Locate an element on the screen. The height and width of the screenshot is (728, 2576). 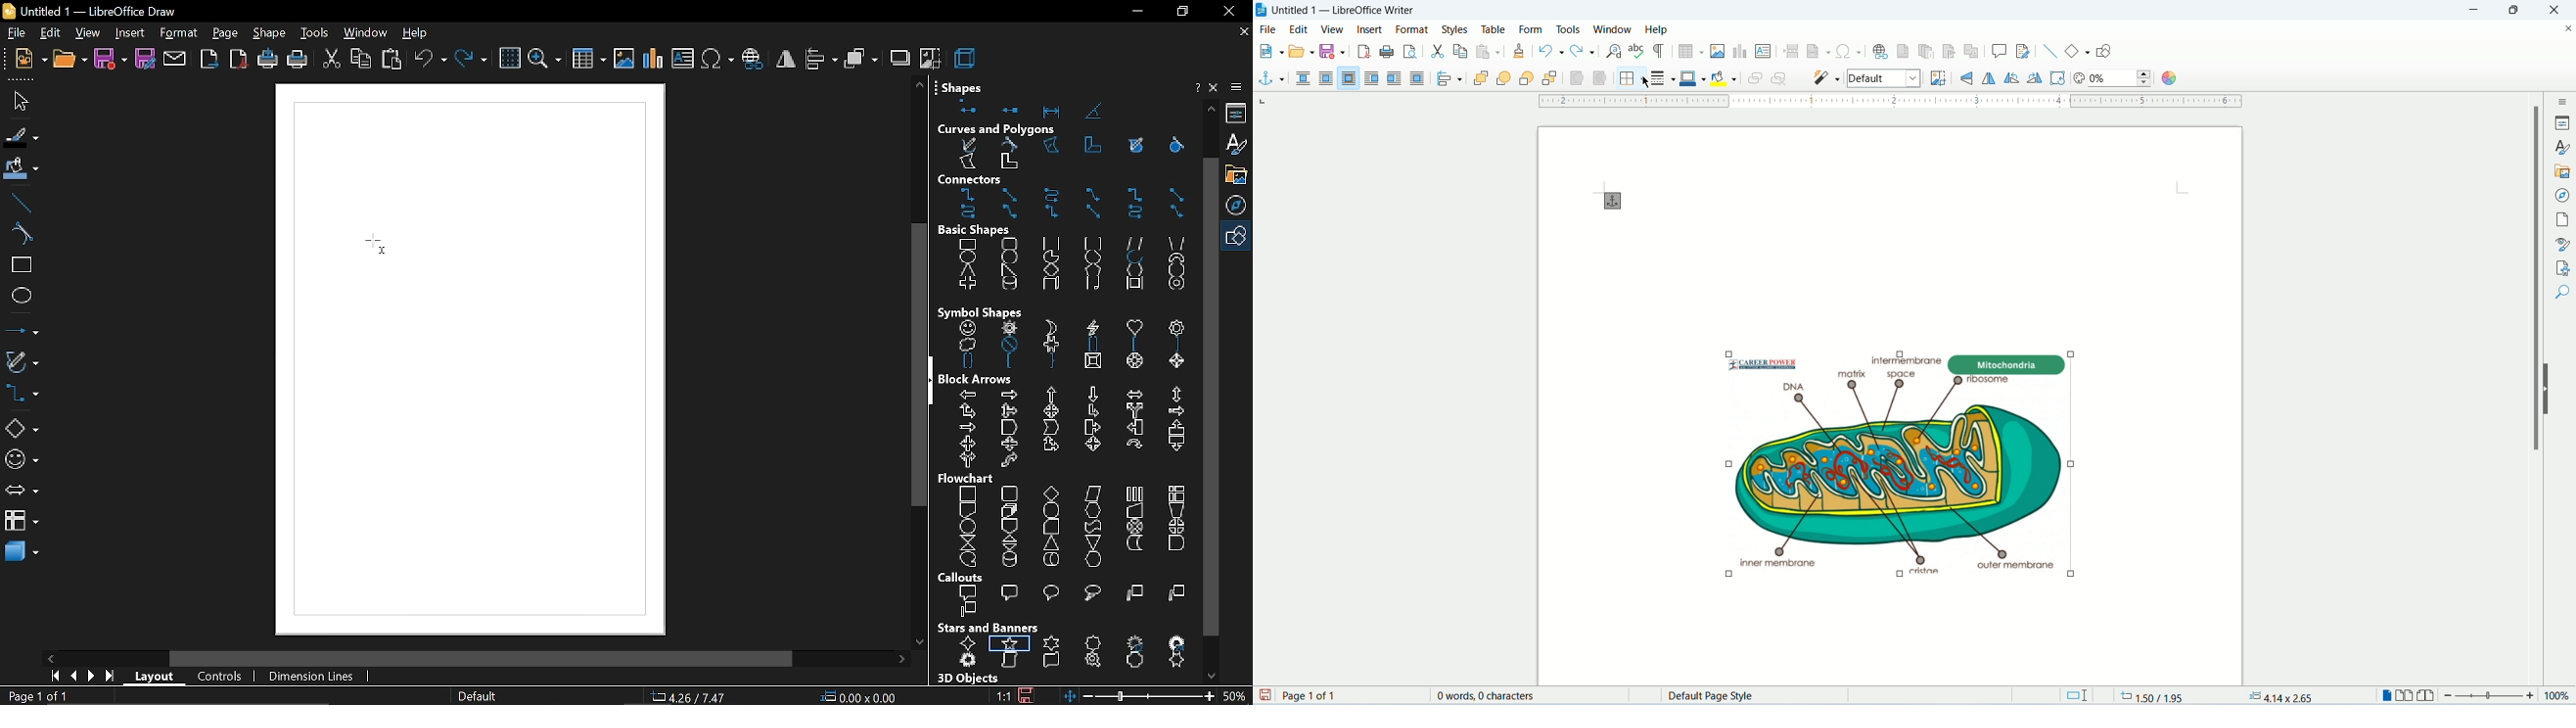
3d shapes is located at coordinates (22, 553).